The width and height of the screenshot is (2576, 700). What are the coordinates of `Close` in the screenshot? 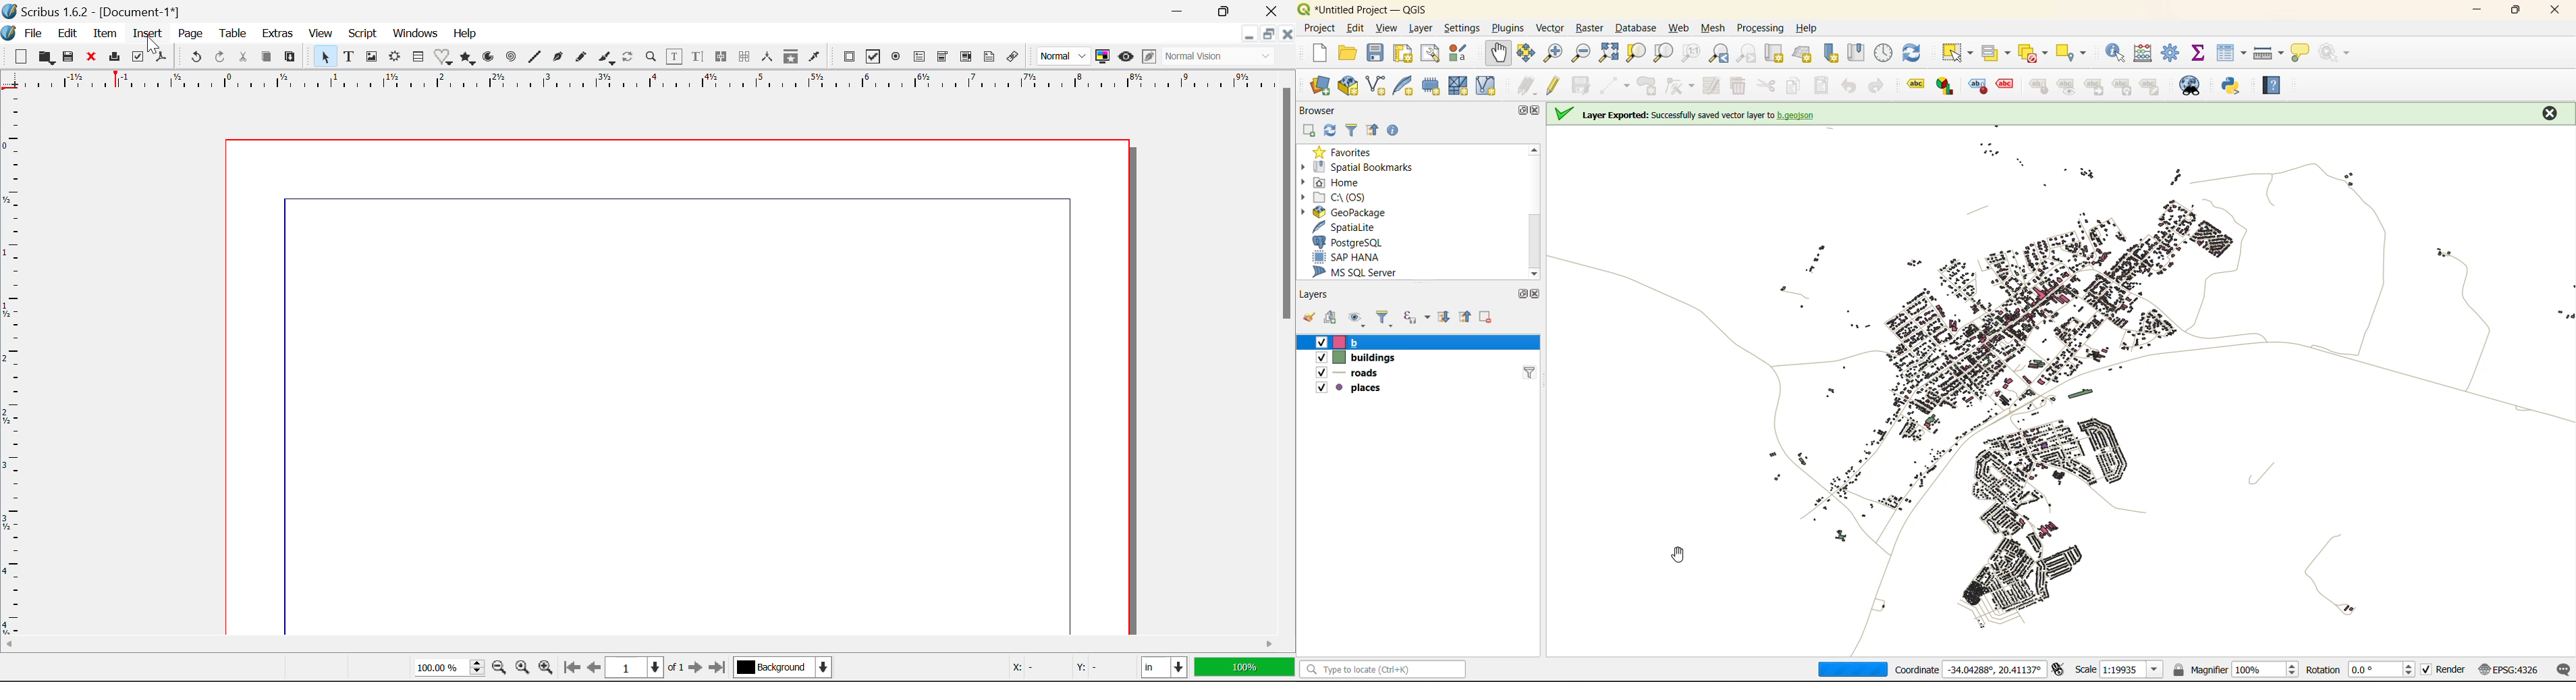 It's located at (94, 59).